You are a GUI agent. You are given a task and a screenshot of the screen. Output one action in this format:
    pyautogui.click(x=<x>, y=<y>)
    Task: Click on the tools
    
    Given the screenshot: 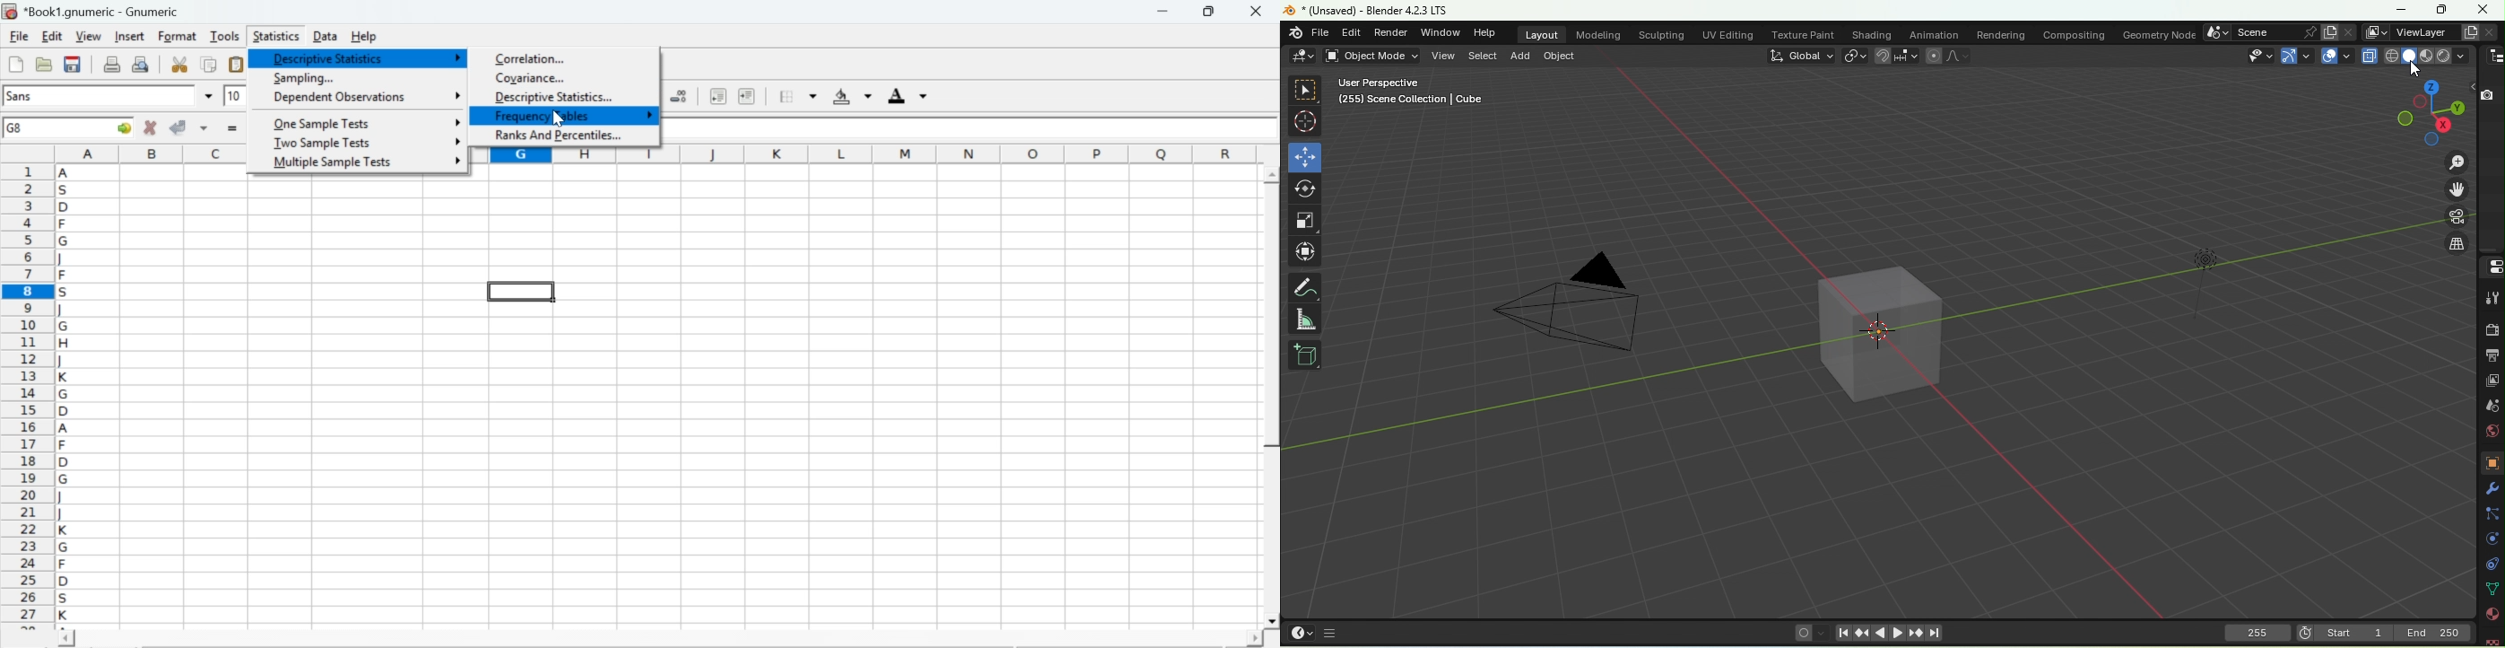 What is the action you would take?
    pyautogui.click(x=226, y=35)
    